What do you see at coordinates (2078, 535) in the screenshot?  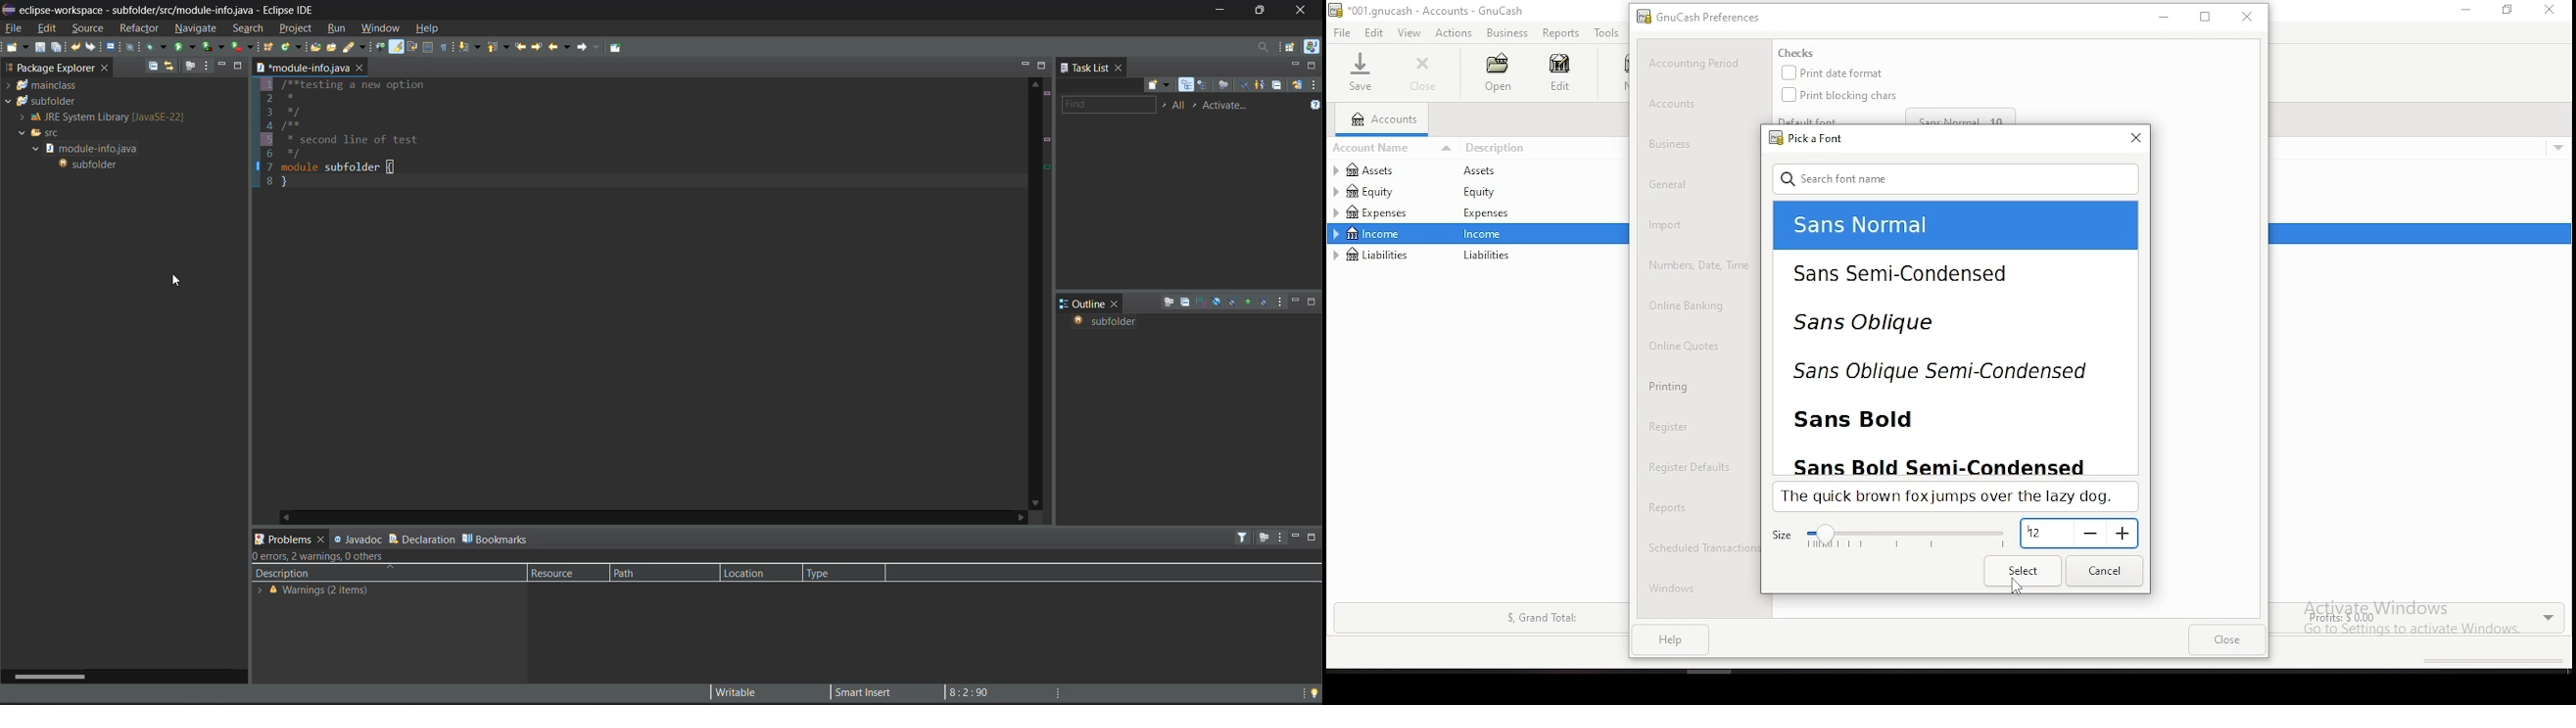 I see `font size` at bounding box center [2078, 535].